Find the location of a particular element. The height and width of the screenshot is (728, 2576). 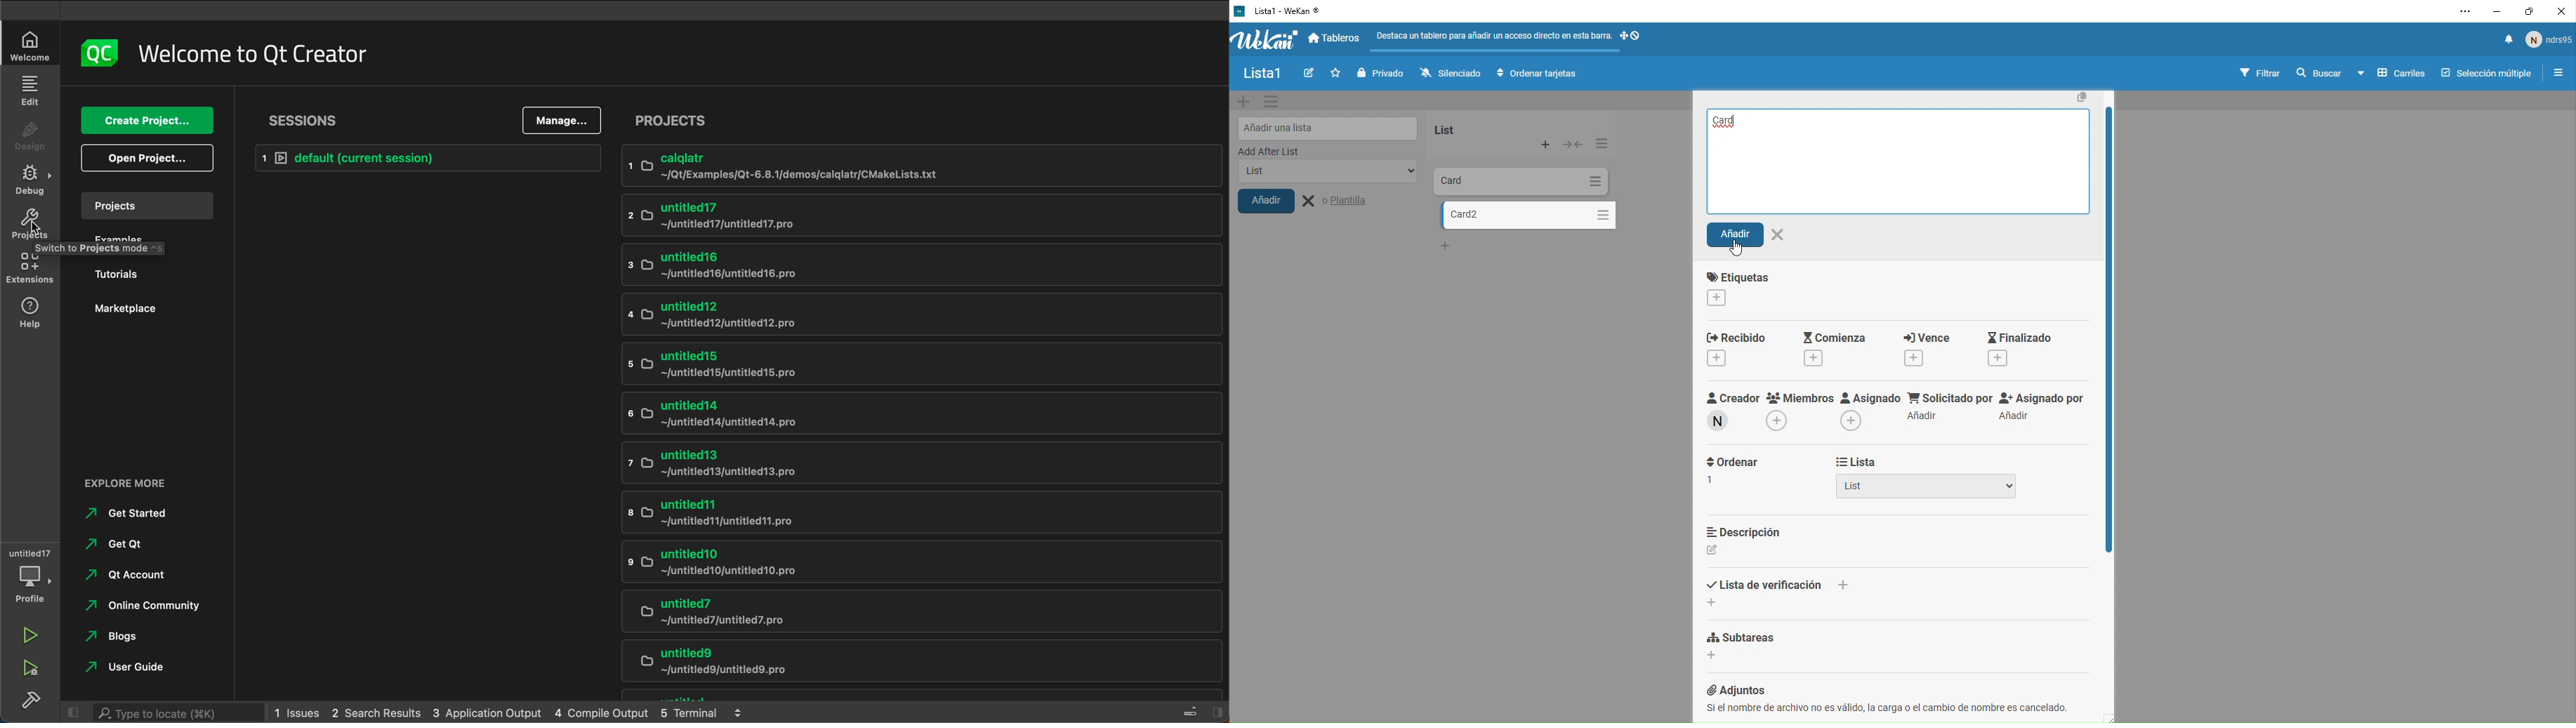

maximise is located at coordinates (2530, 11).